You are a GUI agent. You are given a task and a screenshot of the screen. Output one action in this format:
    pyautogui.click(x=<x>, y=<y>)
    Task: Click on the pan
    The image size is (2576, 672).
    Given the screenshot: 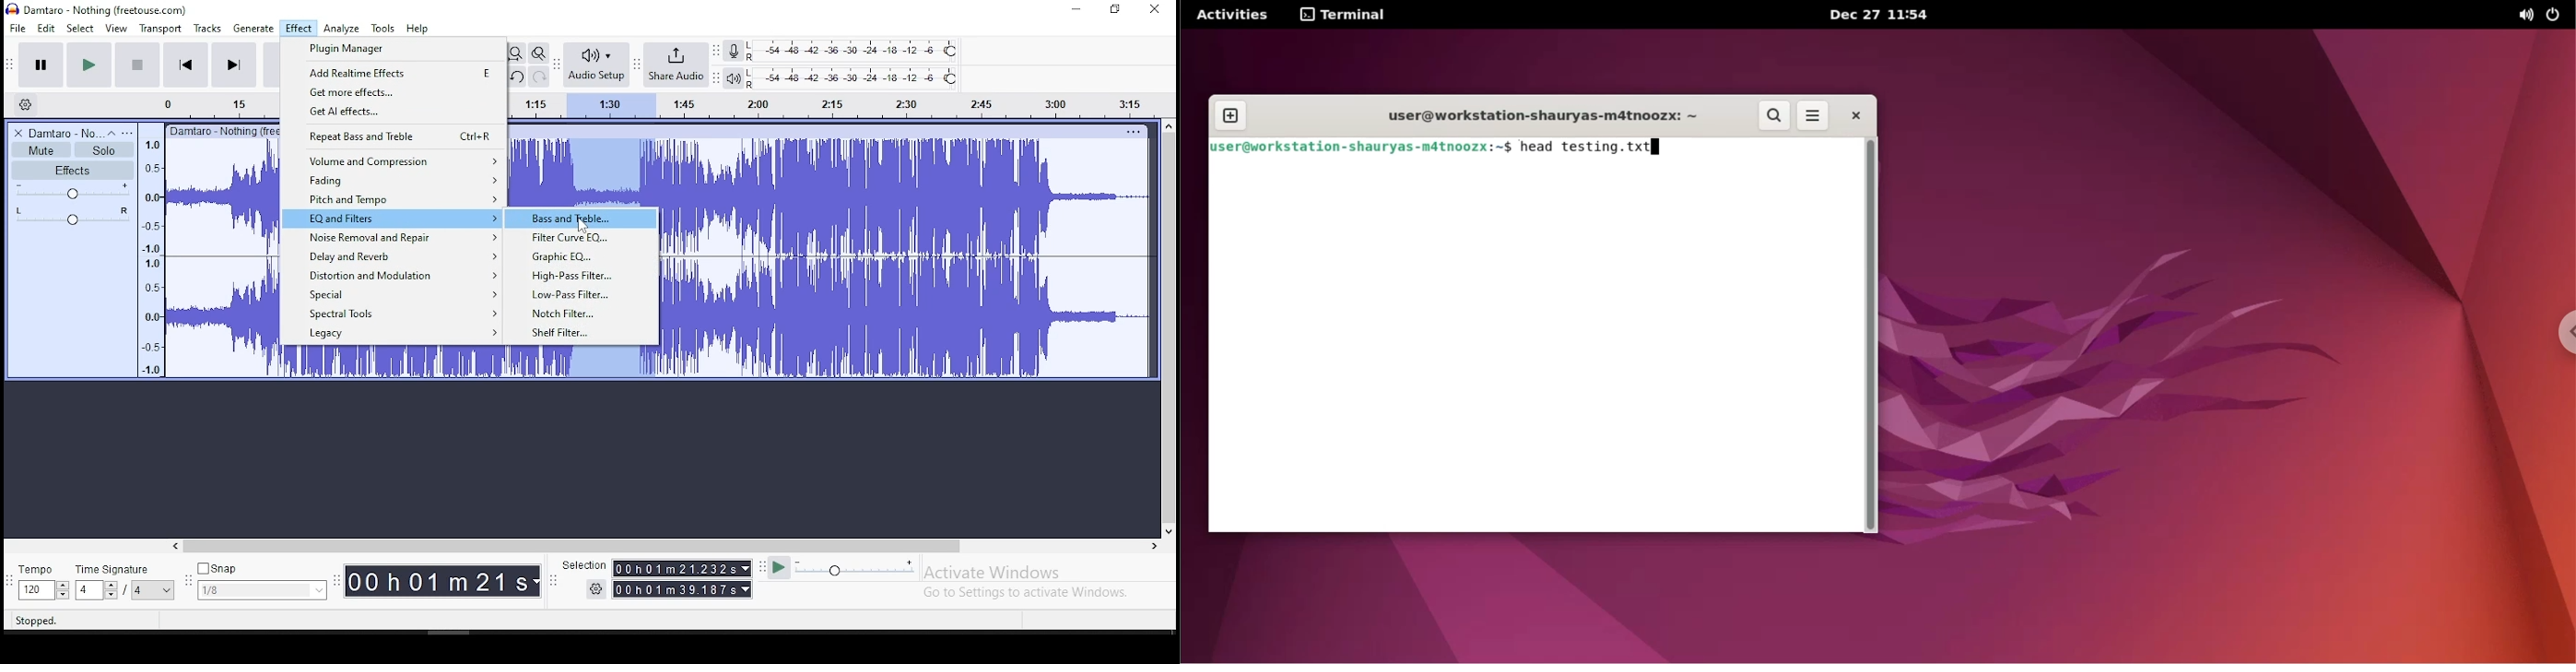 What is the action you would take?
    pyautogui.click(x=73, y=216)
    